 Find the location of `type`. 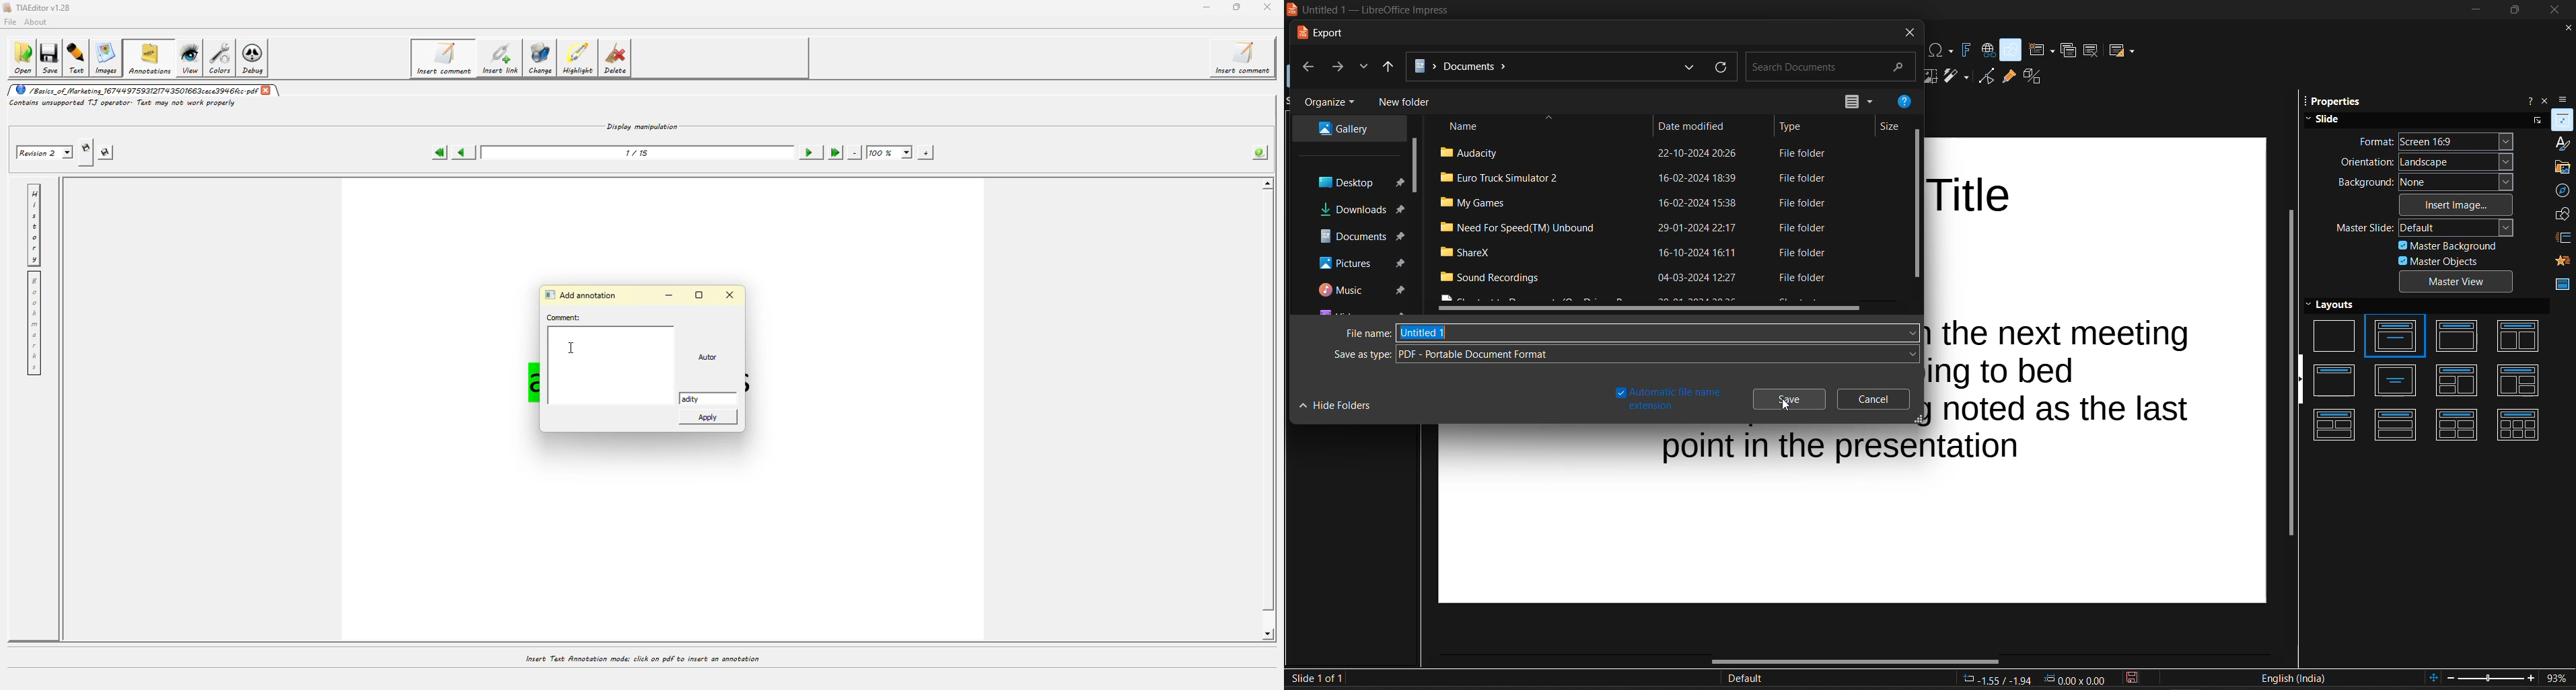

type is located at coordinates (1795, 128).